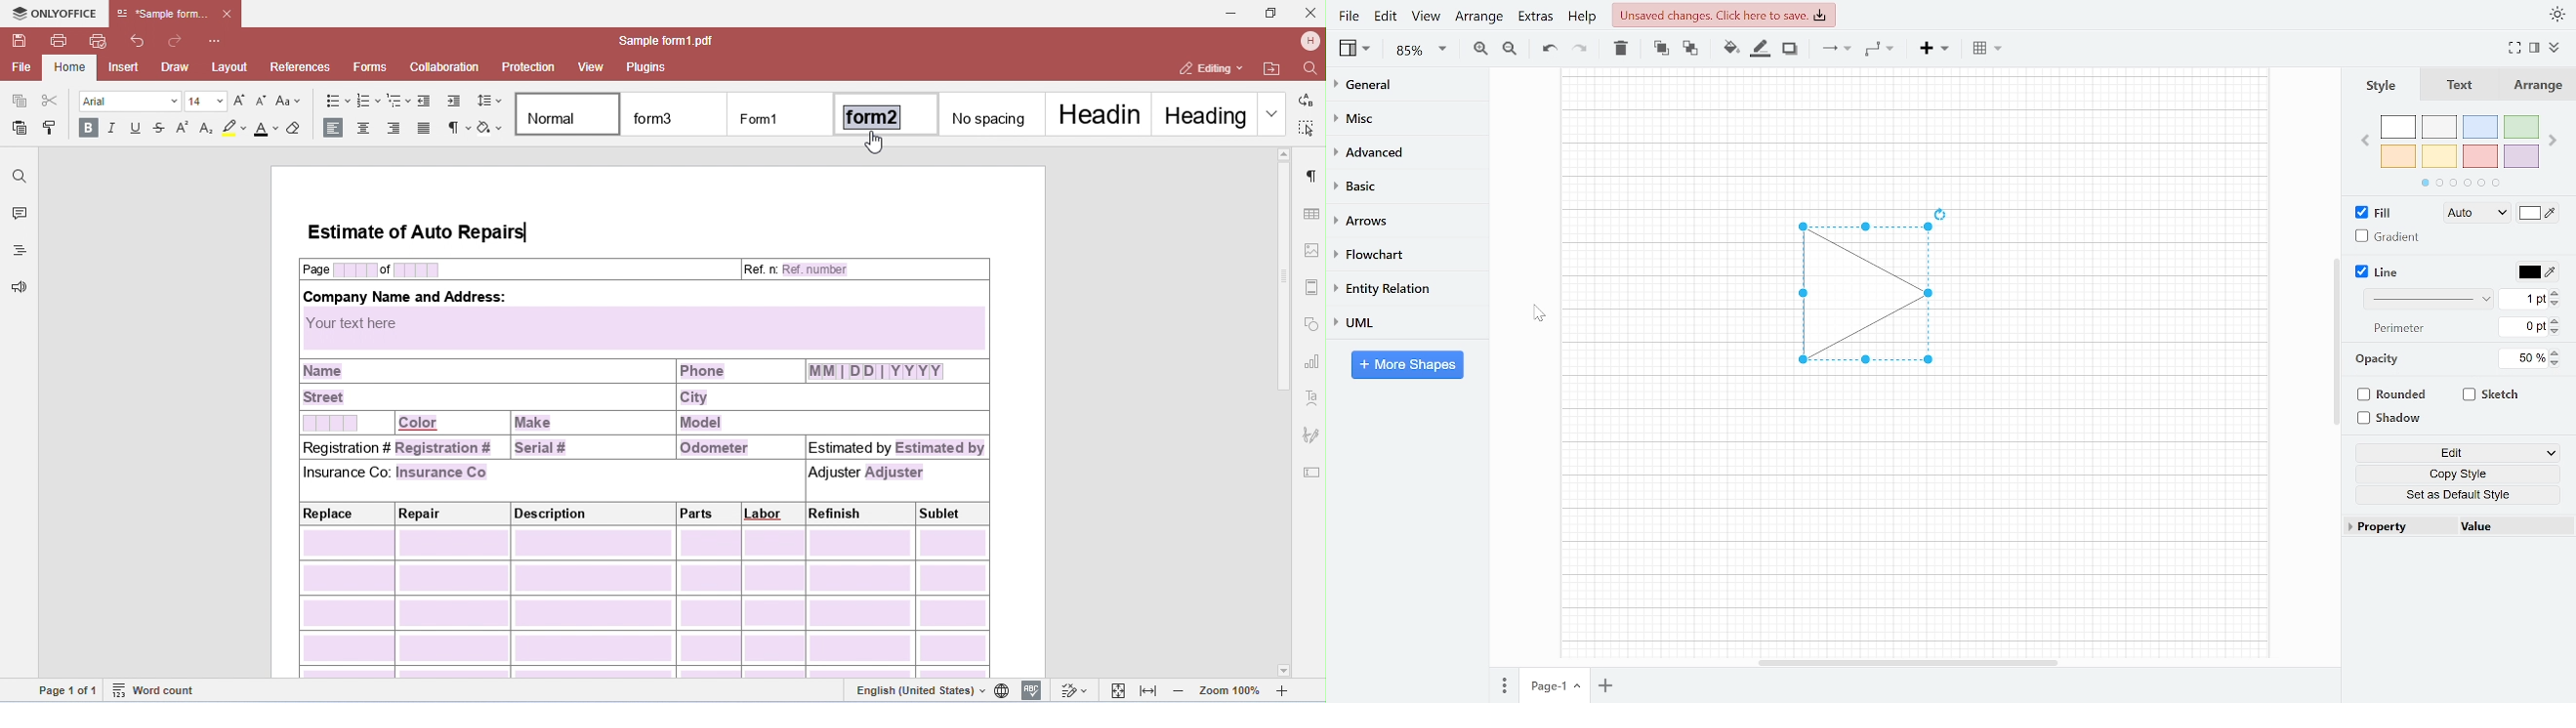 Image resolution: width=2576 pixels, height=728 pixels. What do you see at coordinates (2440, 155) in the screenshot?
I see `yellow` at bounding box center [2440, 155].